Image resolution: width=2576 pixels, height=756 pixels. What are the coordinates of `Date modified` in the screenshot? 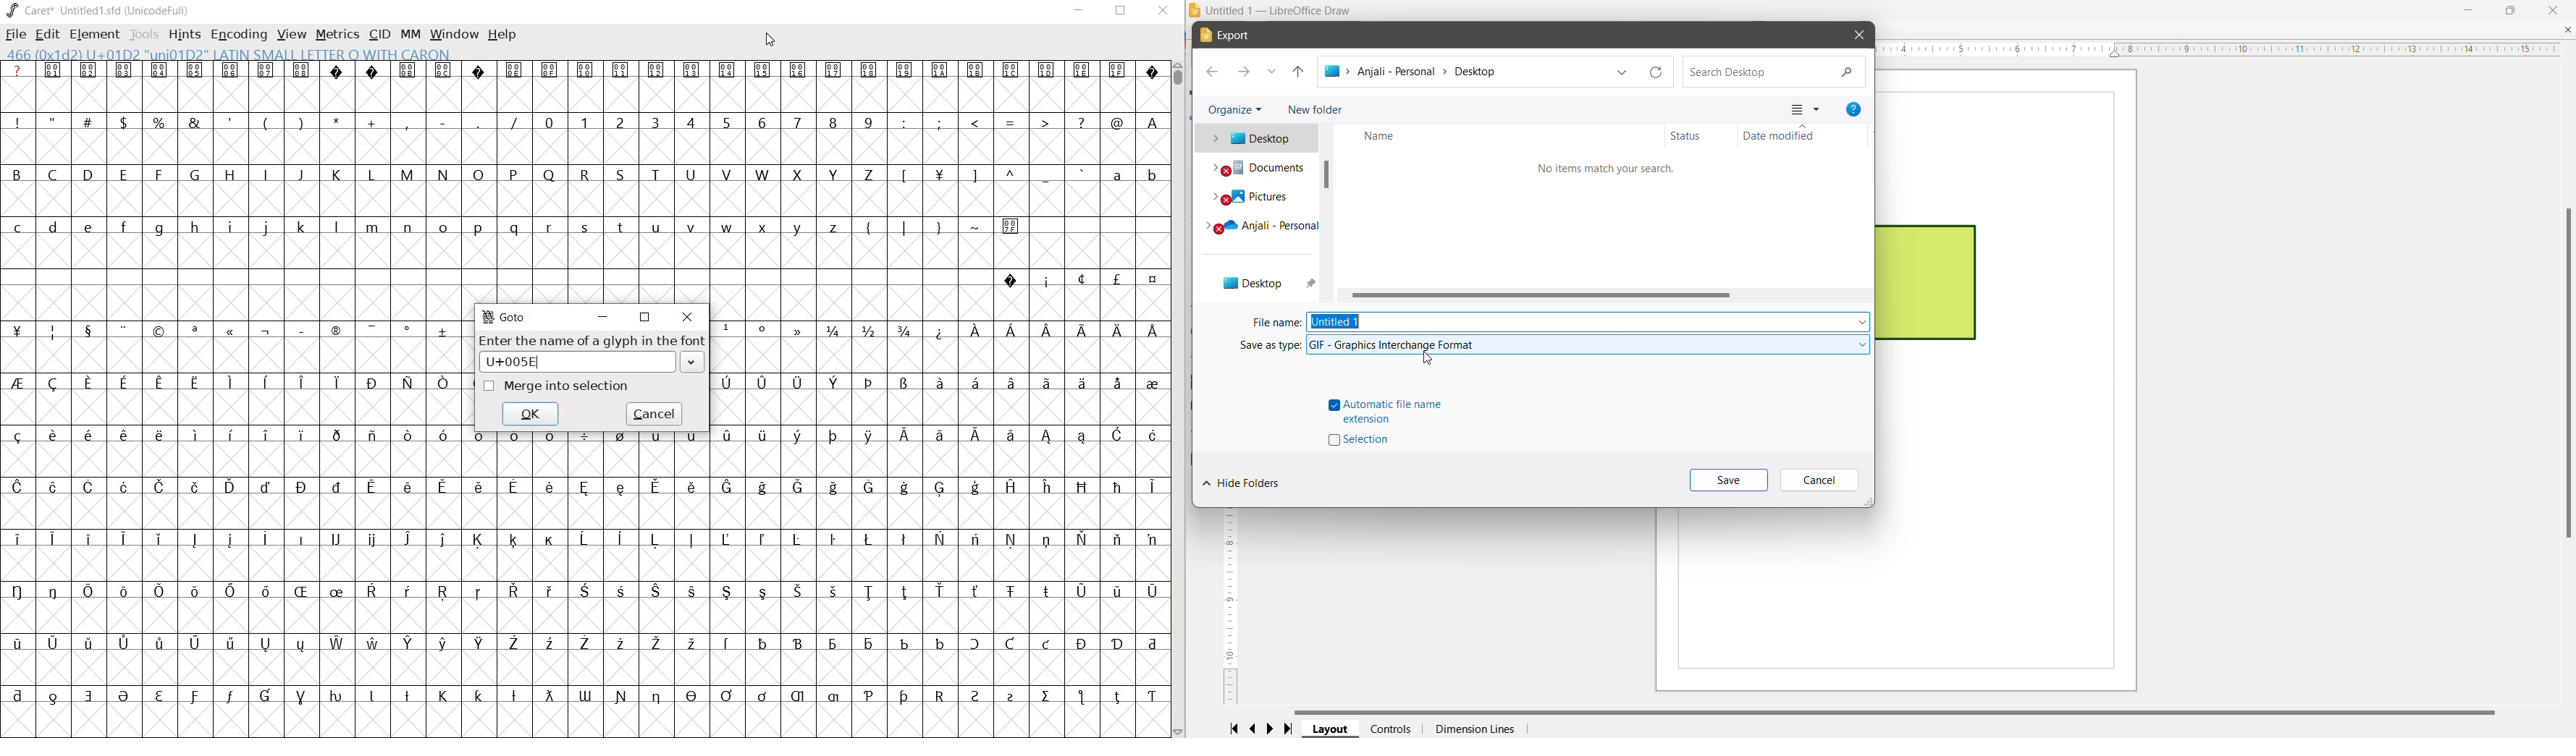 It's located at (1806, 135).